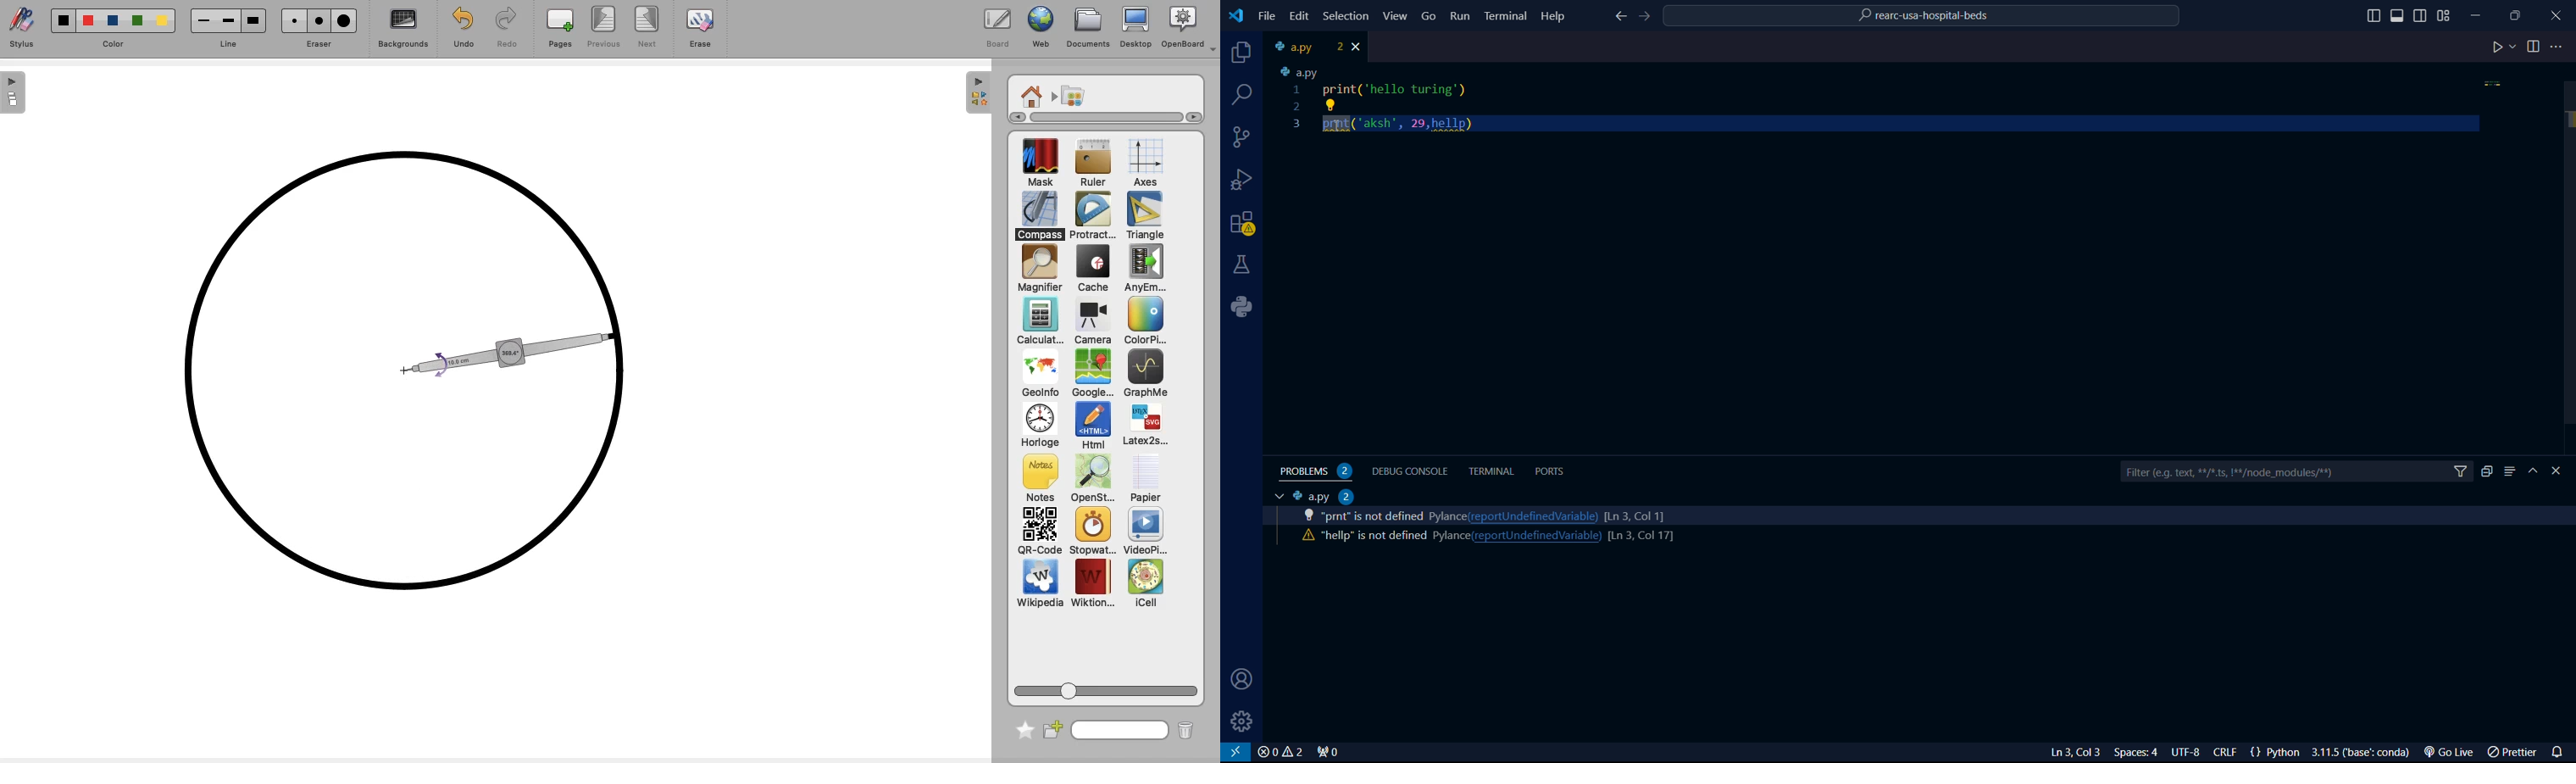  I want to click on OpenSt, so click(1088, 481).